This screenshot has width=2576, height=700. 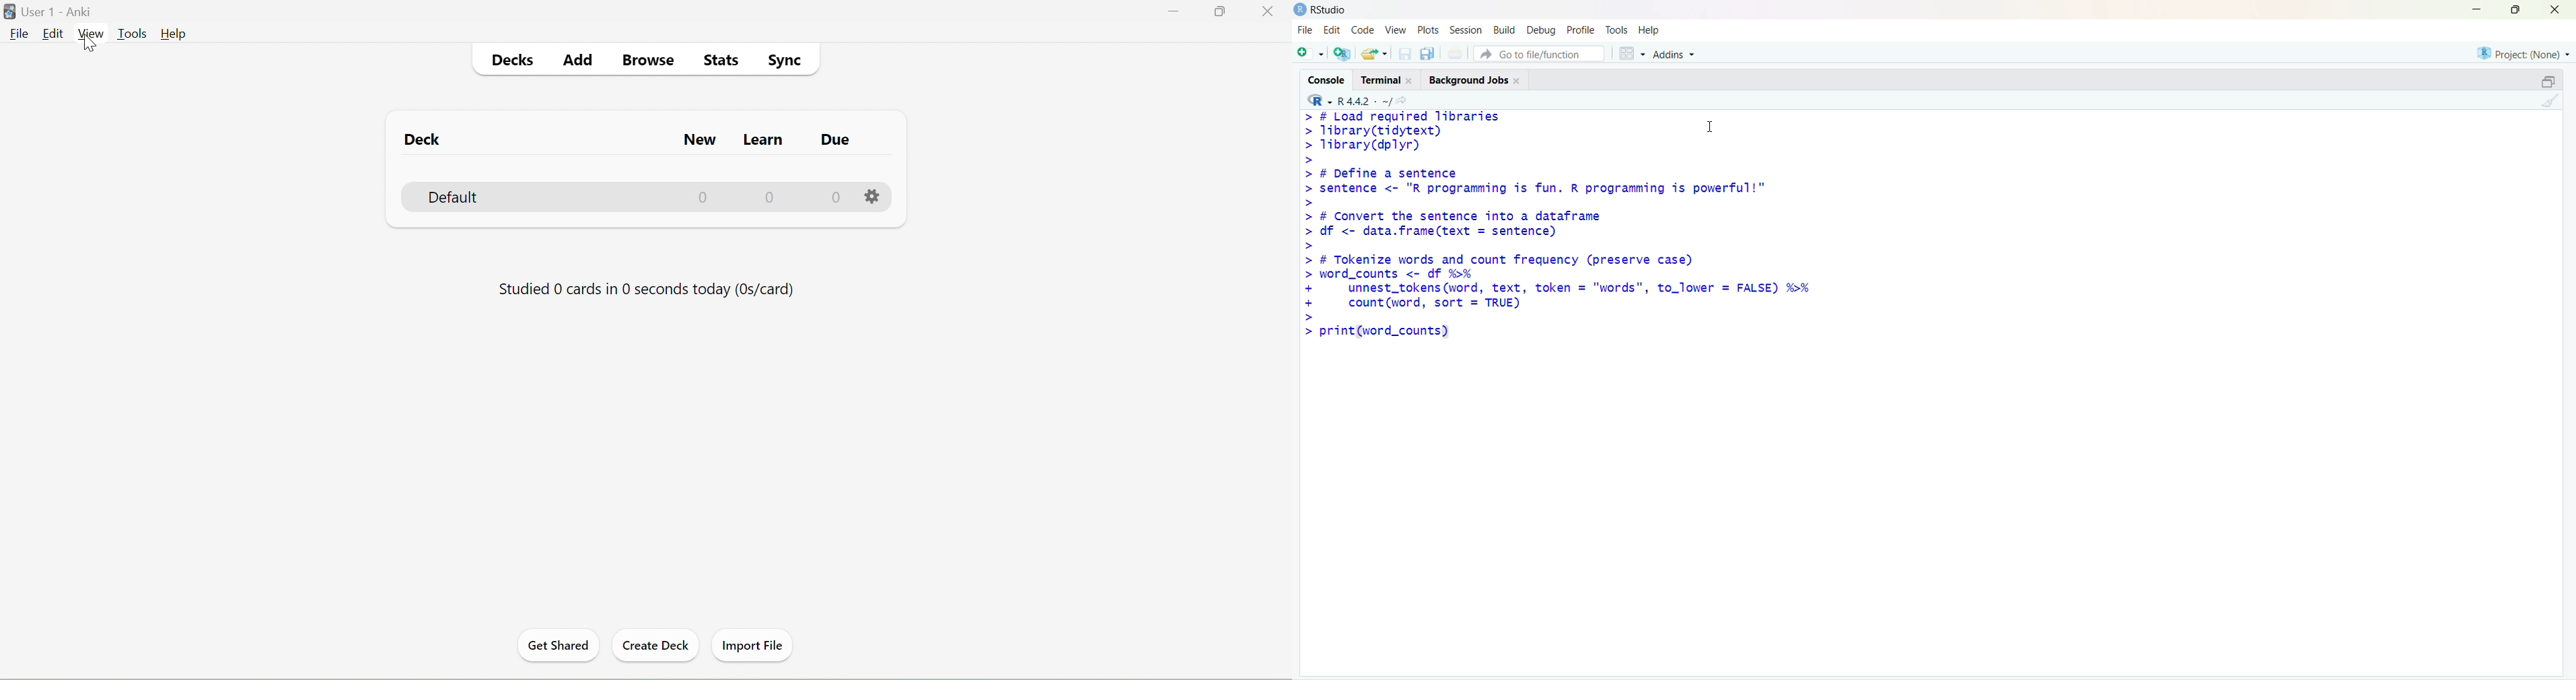 What do you see at coordinates (1329, 80) in the screenshot?
I see `console` at bounding box center [1329, 80].